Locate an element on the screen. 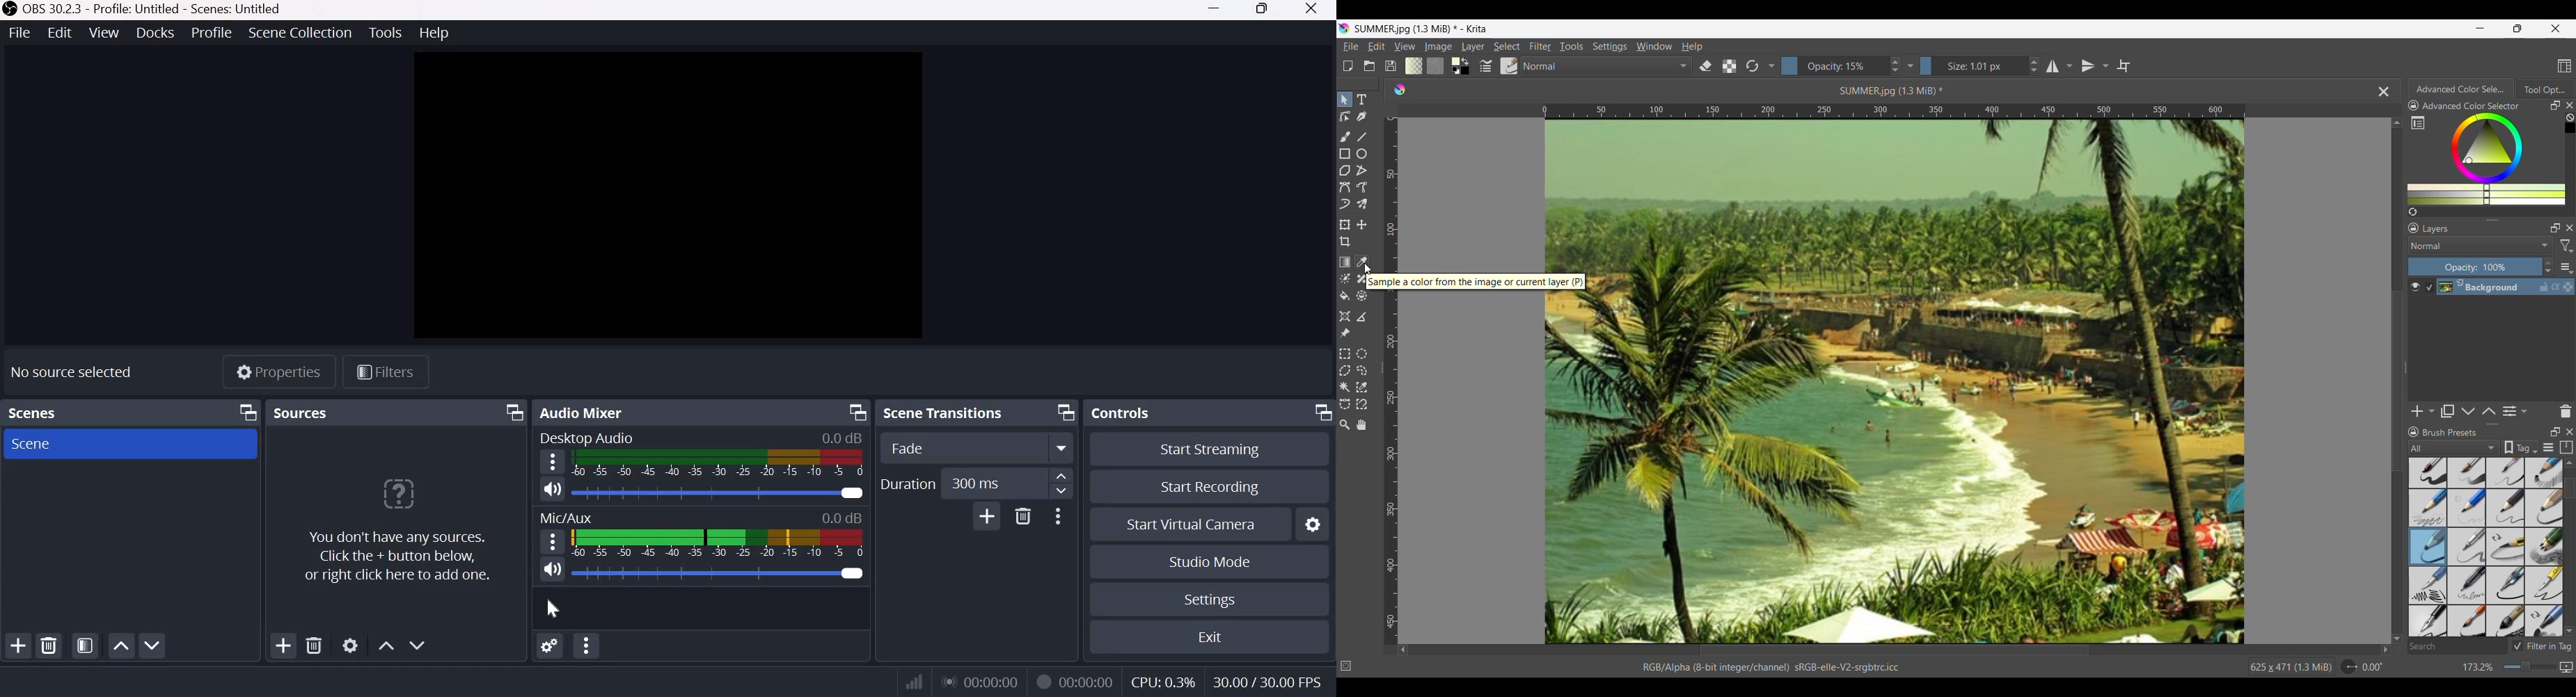 This screenshot has height=700, width=2576. Transform a layer or selection  is located at coordinates (1344, 225).